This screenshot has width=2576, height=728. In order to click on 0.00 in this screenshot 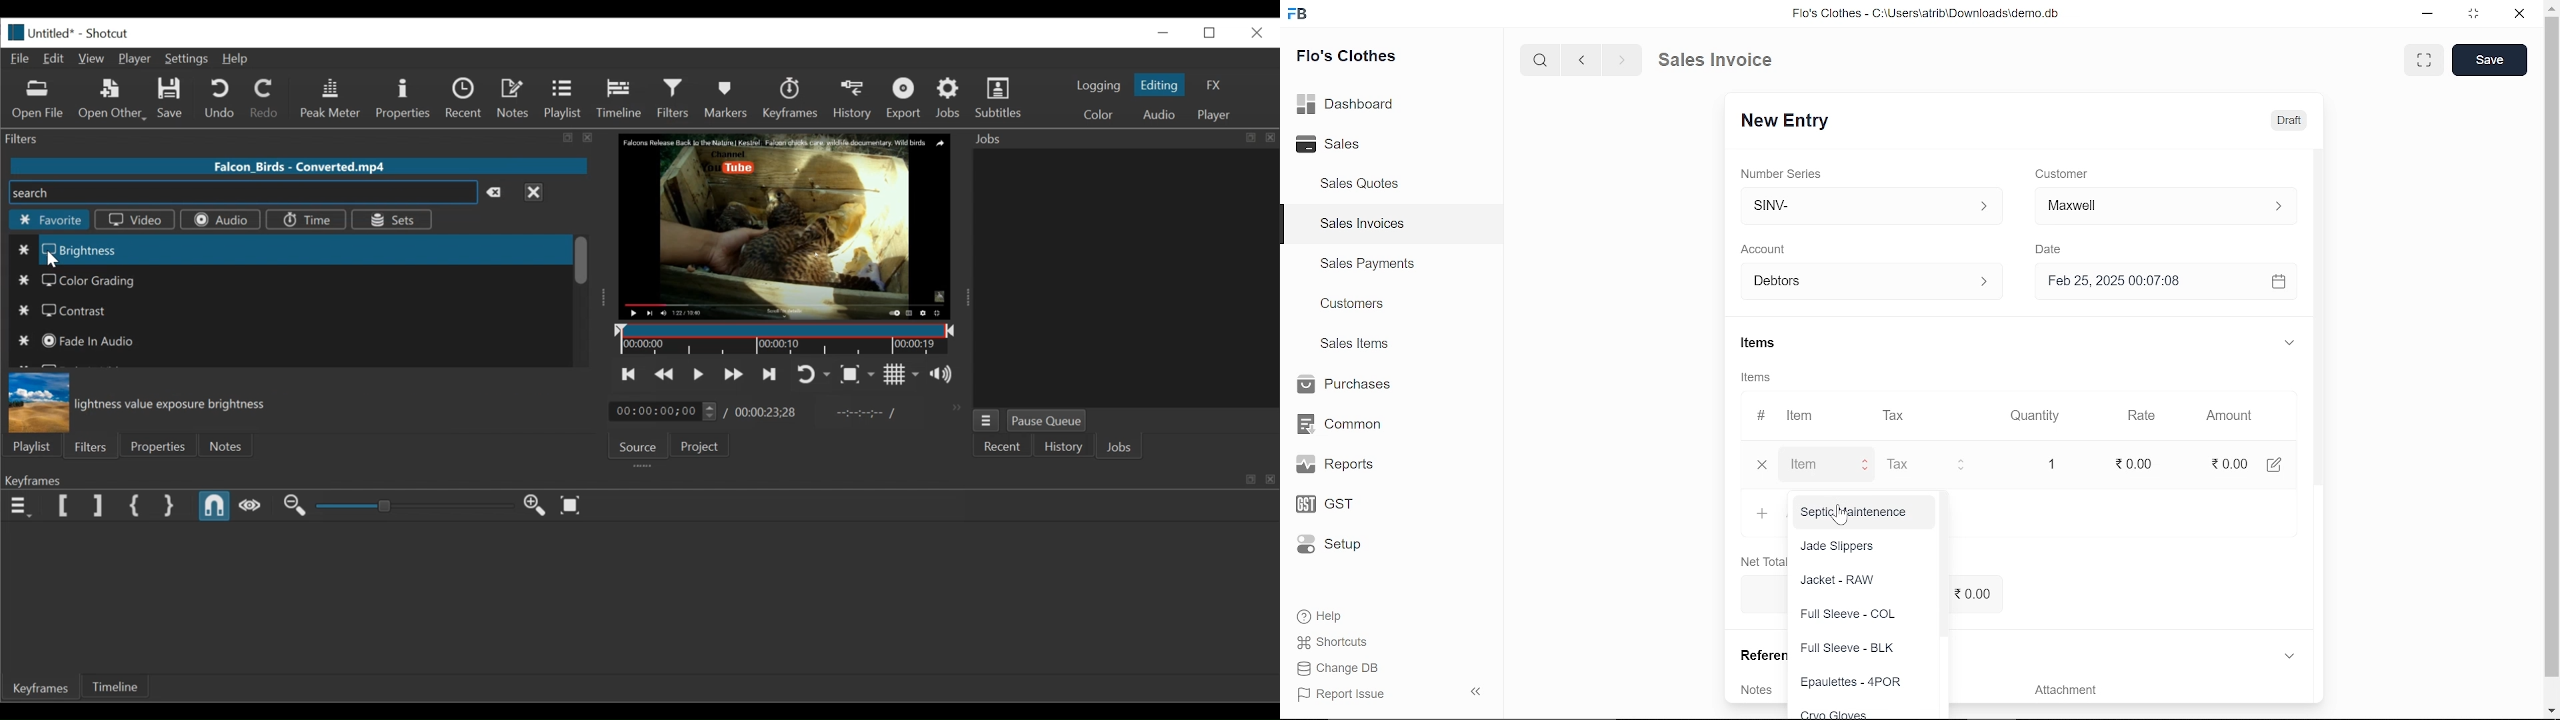, I will do `click(2235, 463)`.